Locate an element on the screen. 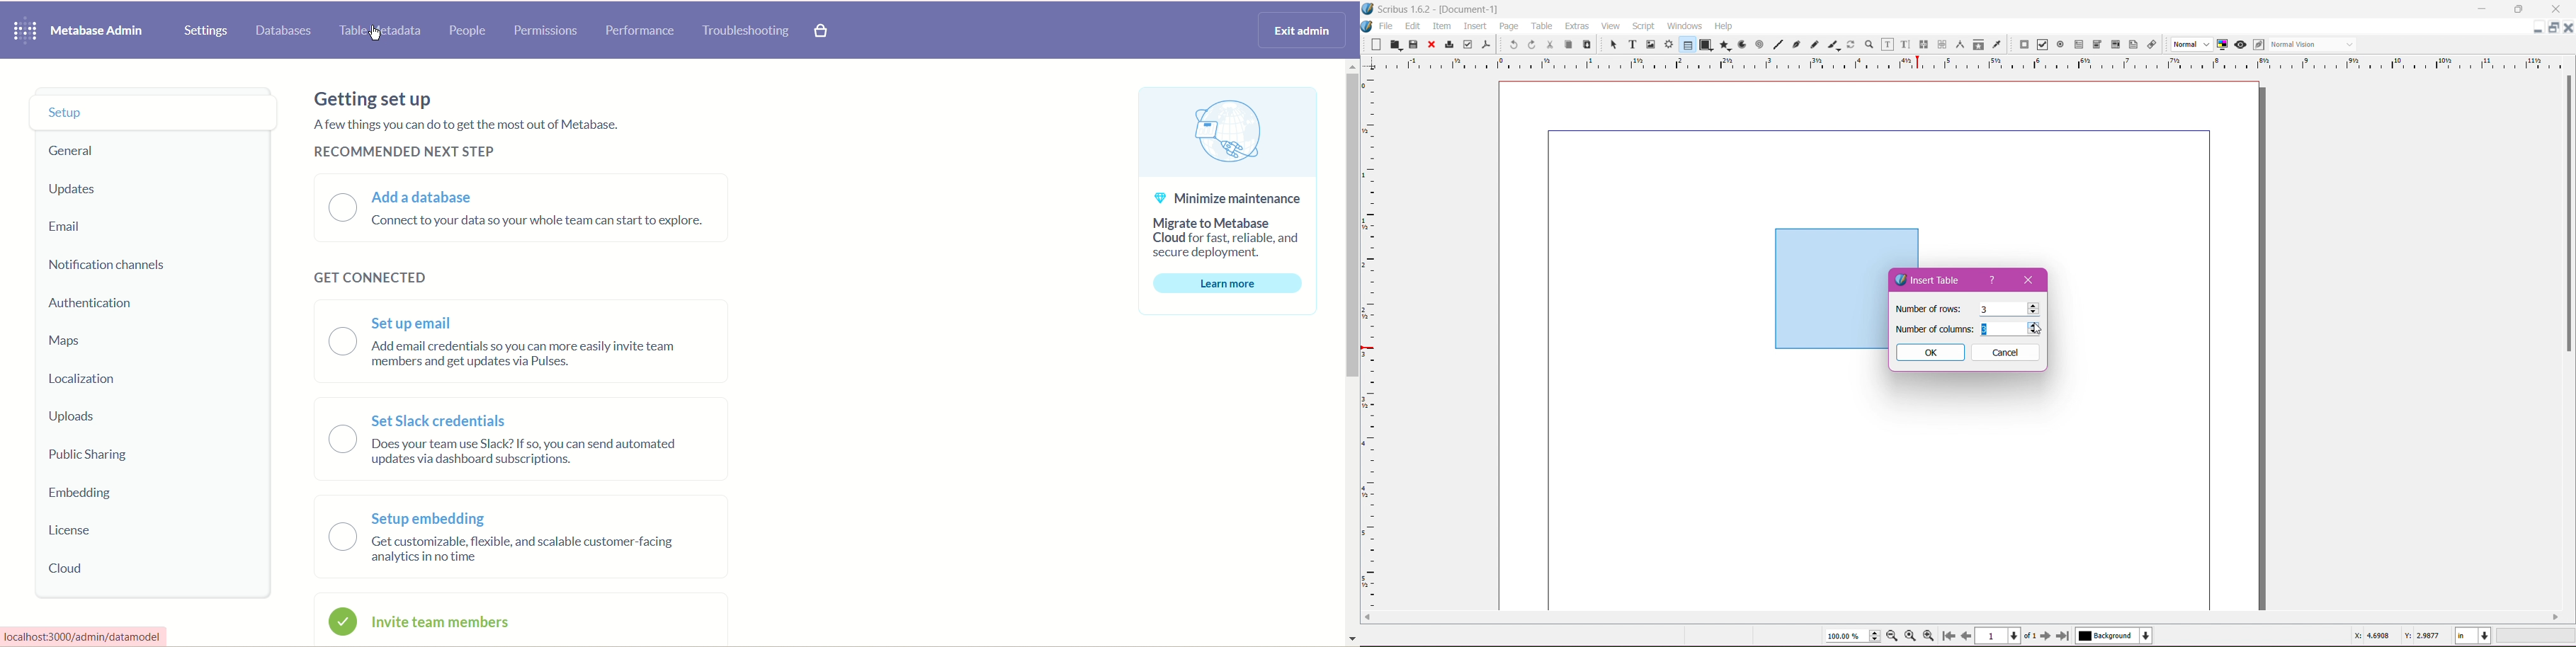 This screenshot has height=672, width=2576. Close is located at coordinates (2556, 9).